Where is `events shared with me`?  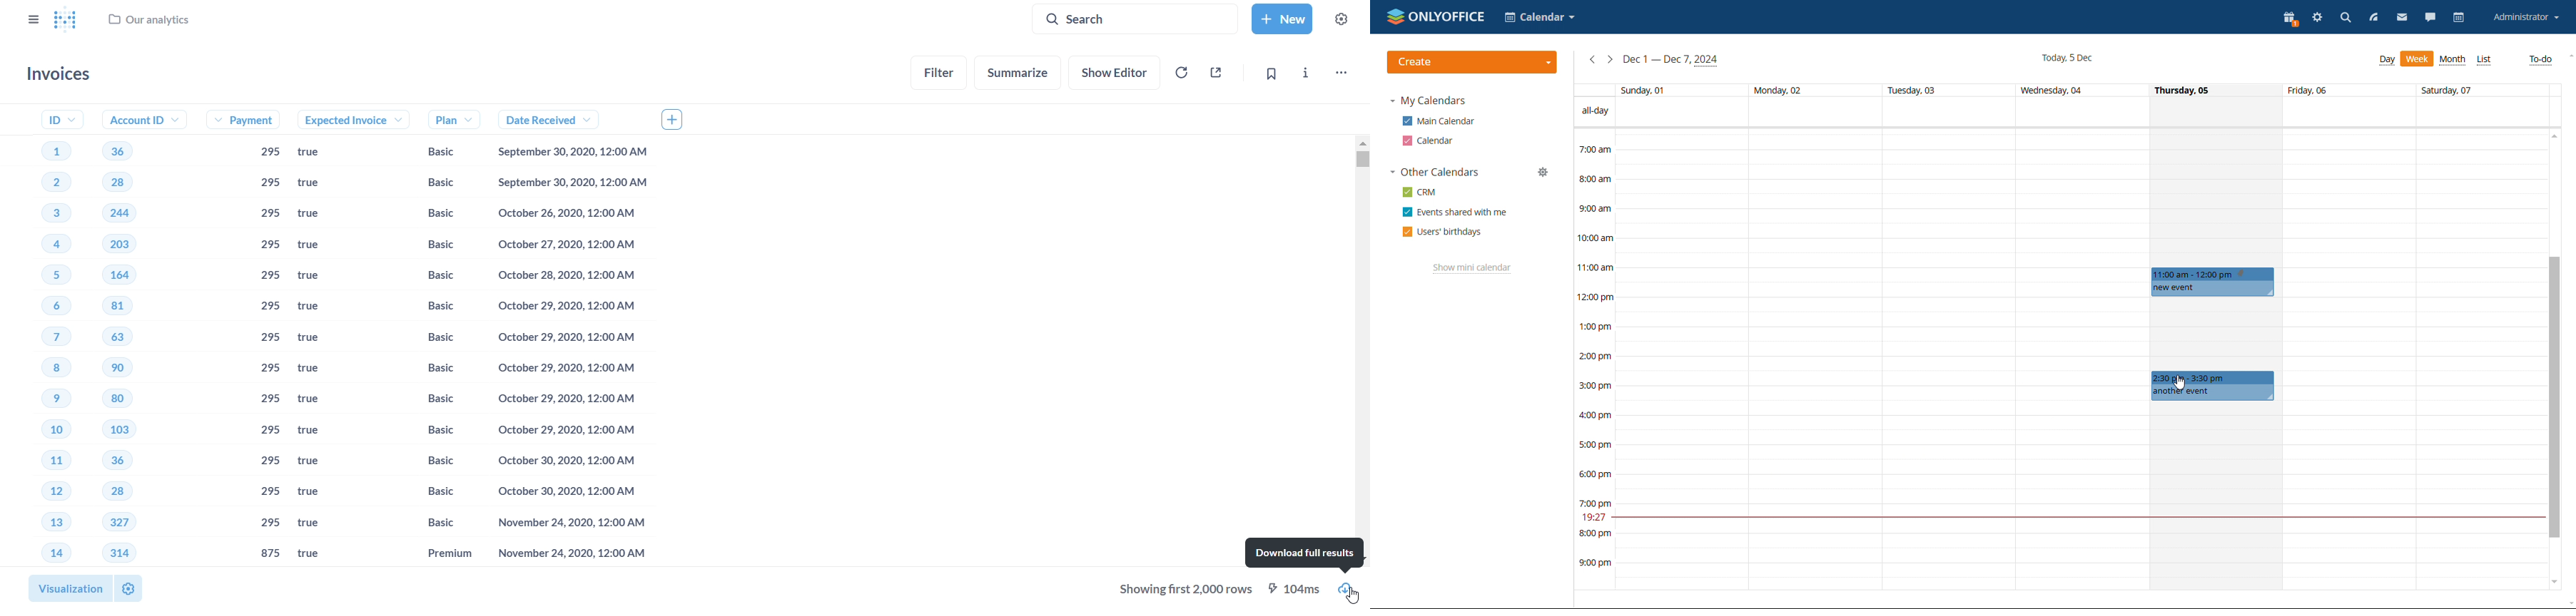
events shared with me is located at coordinates (1455, 212).